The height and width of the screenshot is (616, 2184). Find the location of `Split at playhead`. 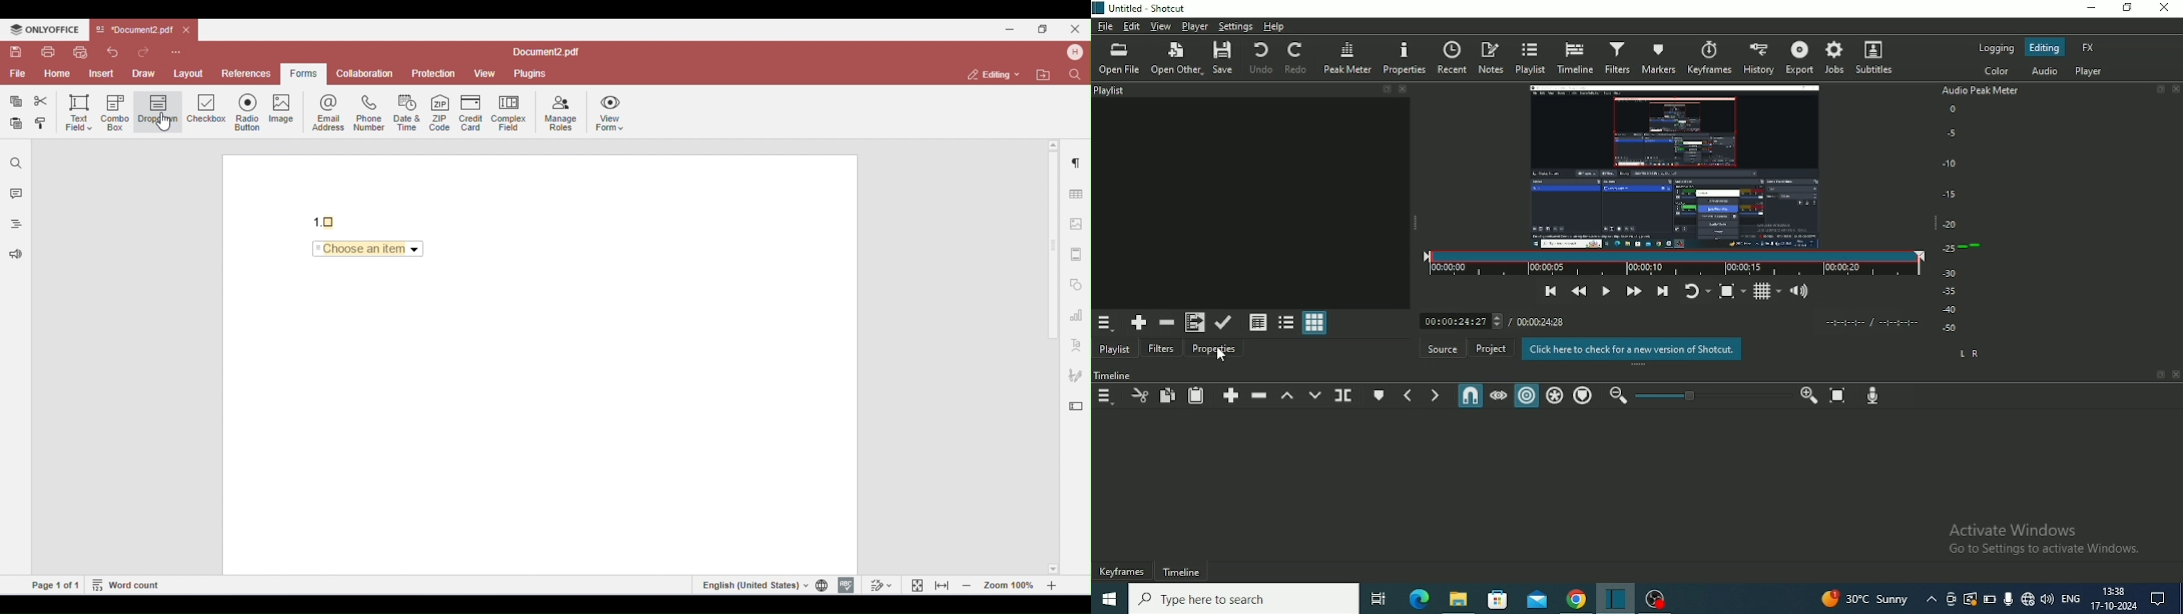

Split at playhead is located at coordinates (1344, 396).